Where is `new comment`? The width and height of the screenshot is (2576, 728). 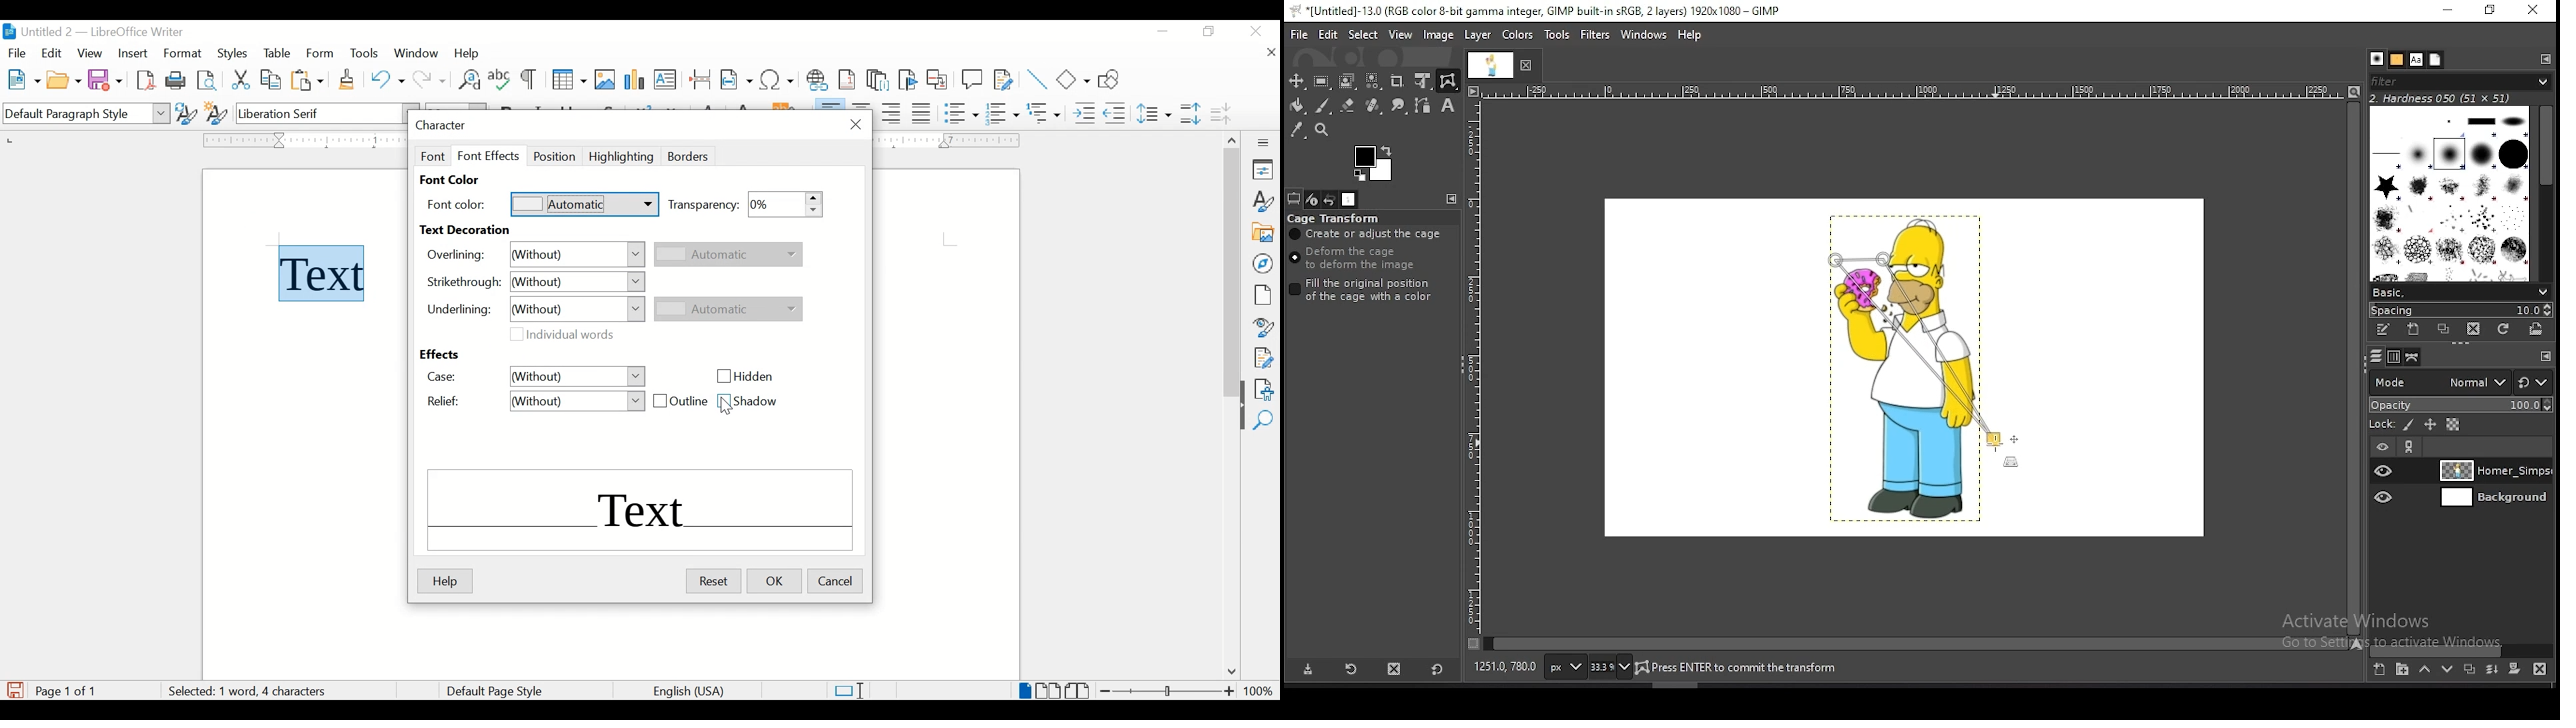
new comment is located at coordinates (973, 79).